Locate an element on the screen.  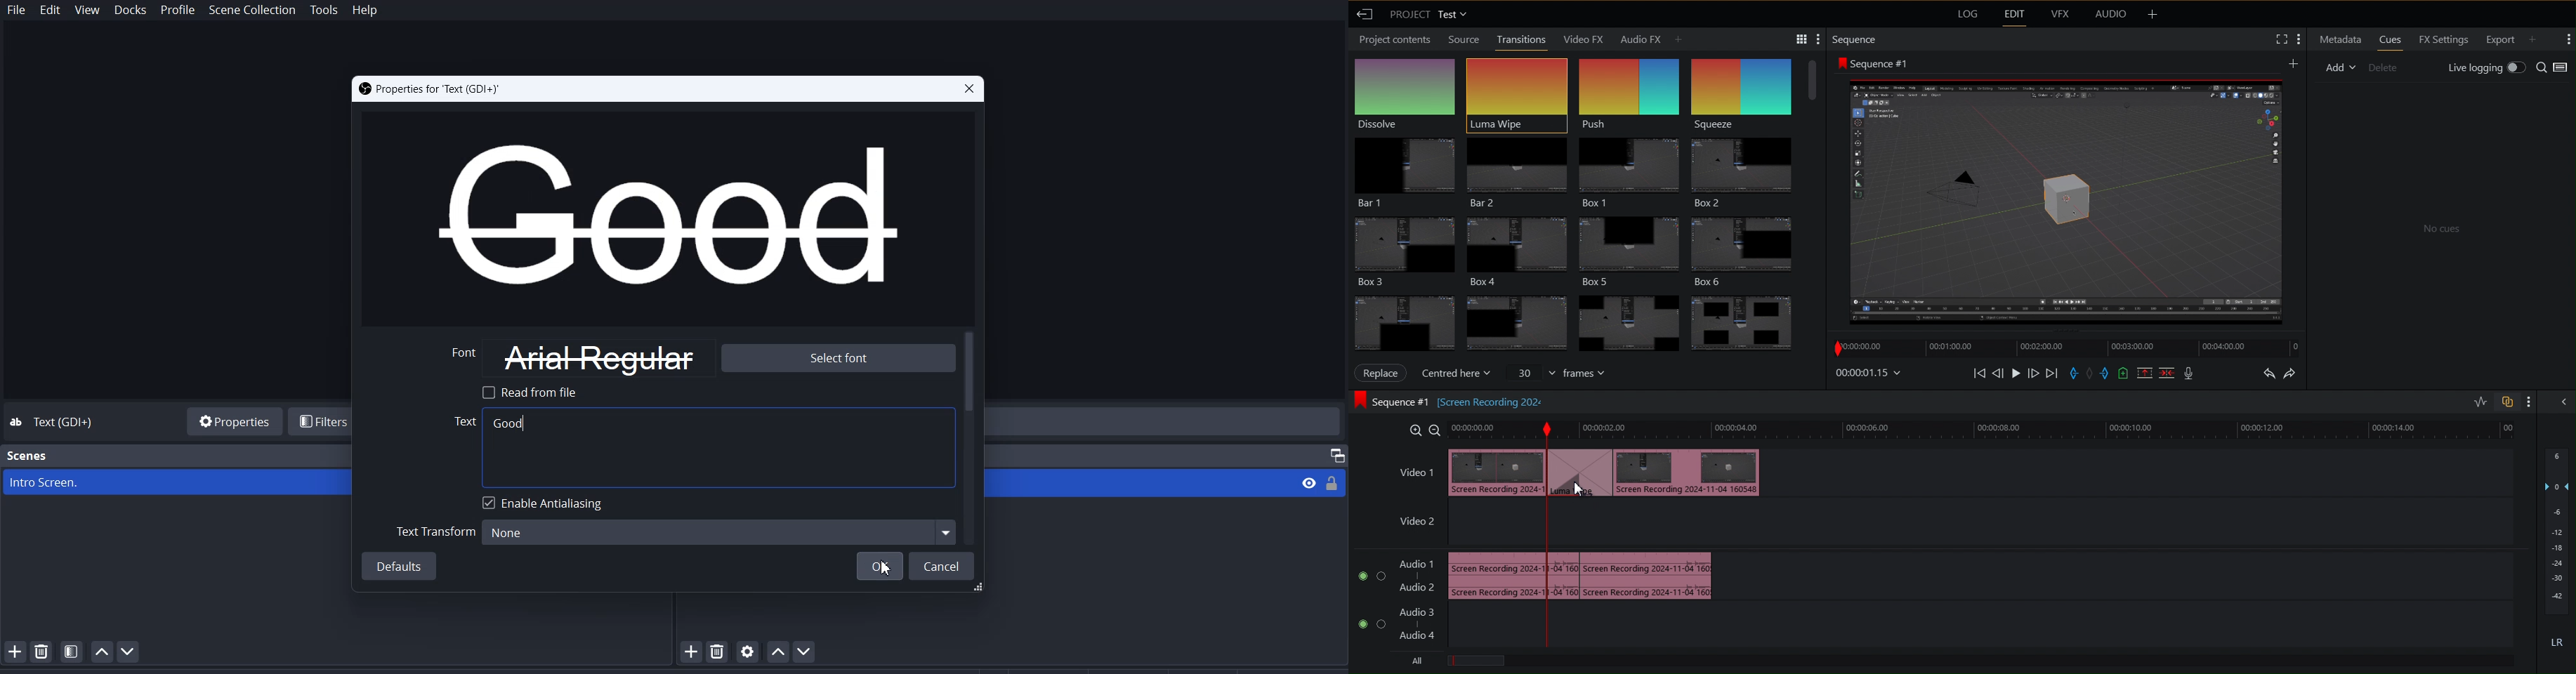
Edit is located at coordinates (51, 11).